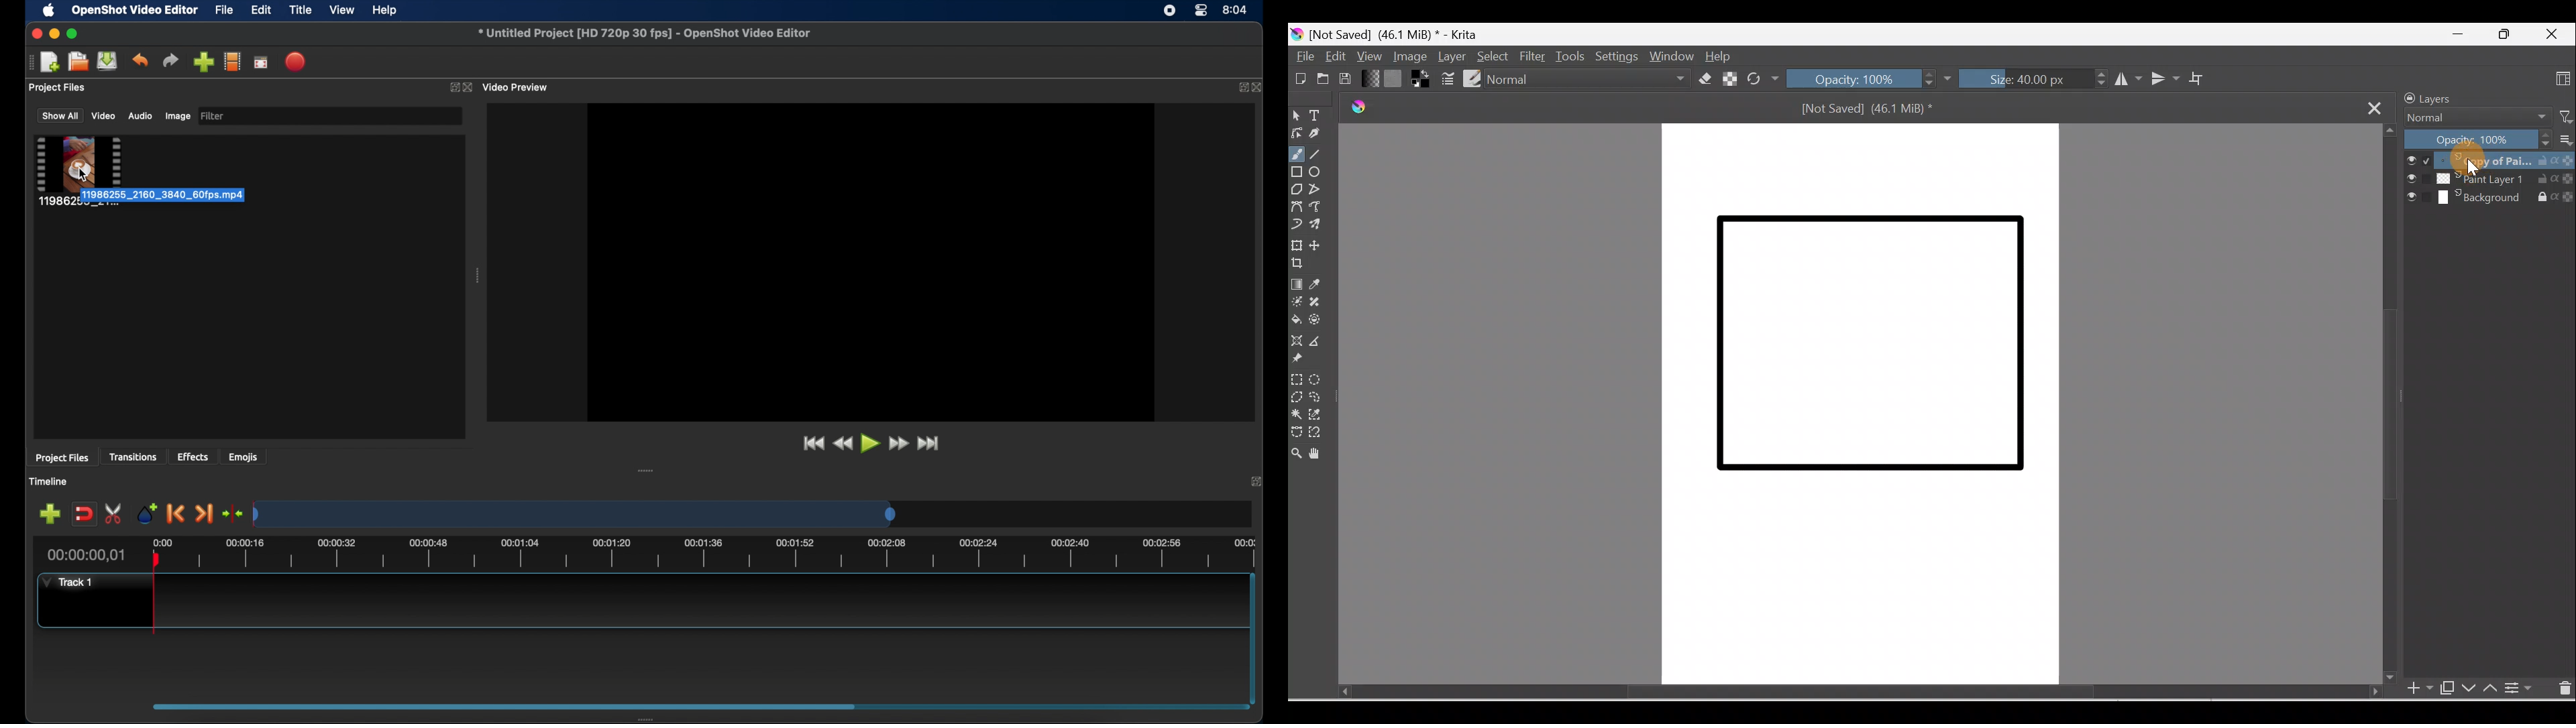 The height and width of the screenshot is (728, 2576). I want to click on timeline , so click(720, 554).